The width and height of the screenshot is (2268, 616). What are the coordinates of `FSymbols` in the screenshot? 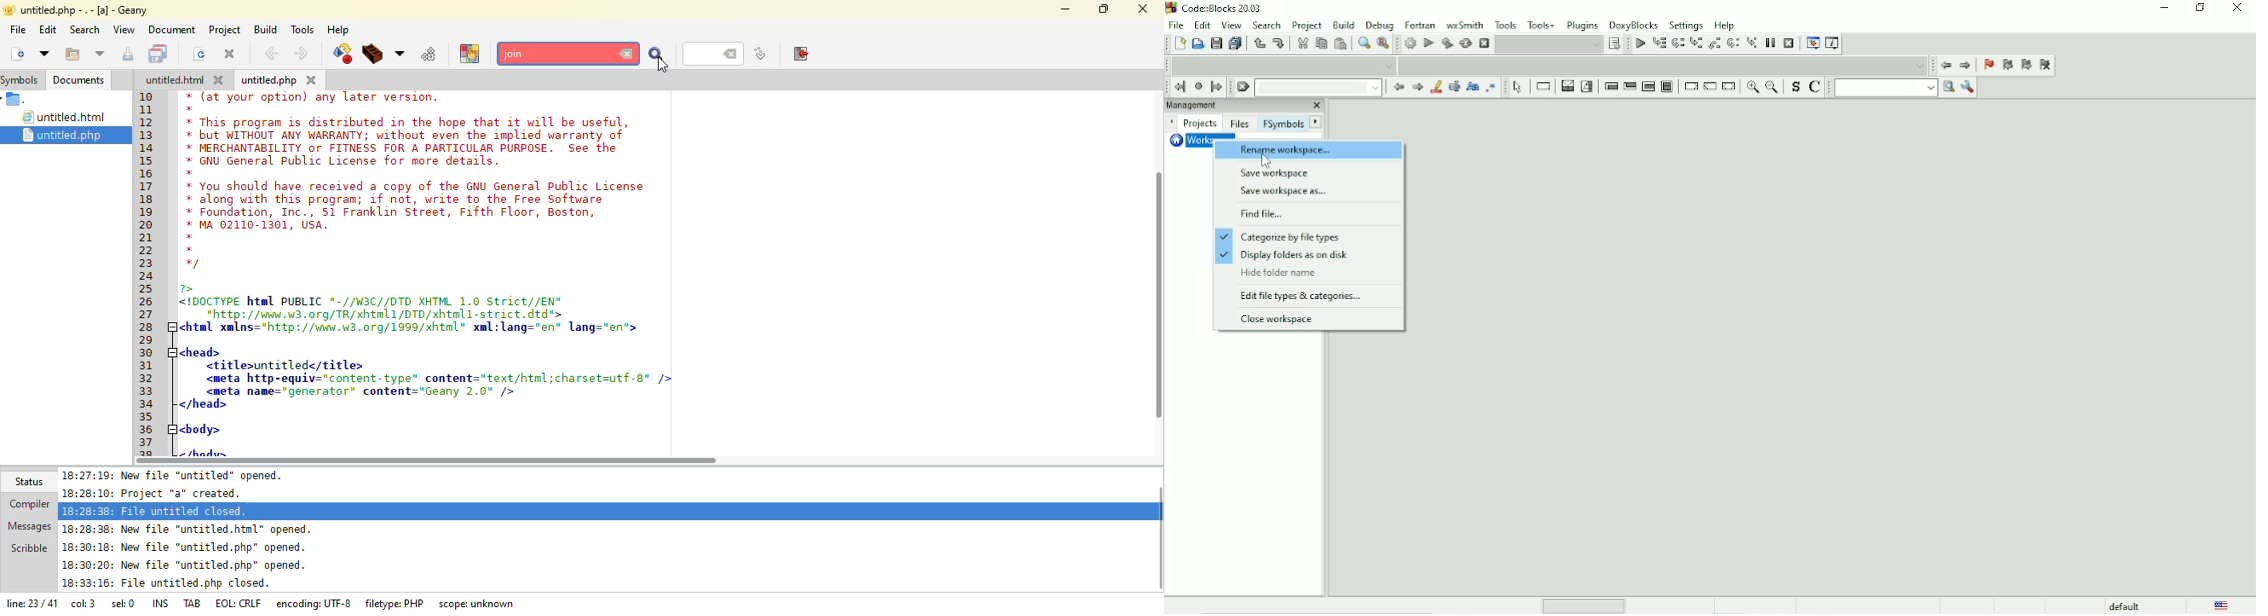 It's located at (1282, 124).